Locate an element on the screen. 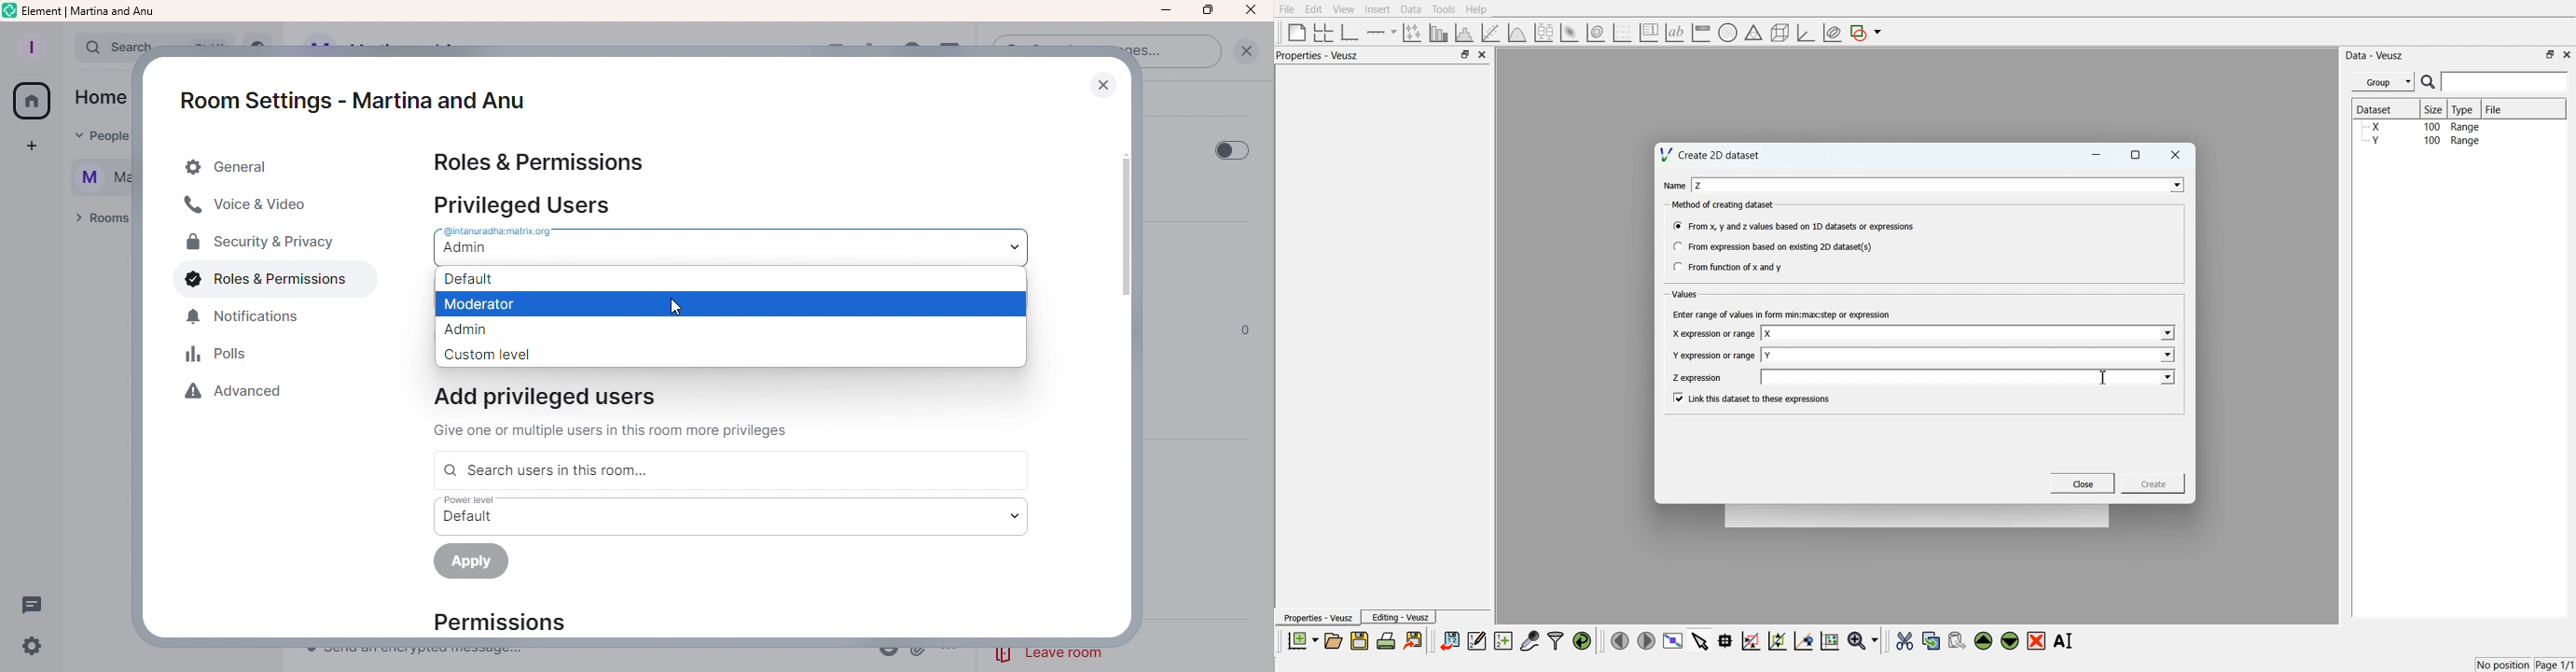 The image size is (2576, 672). Voice and video is located at coordinates (250, 207).